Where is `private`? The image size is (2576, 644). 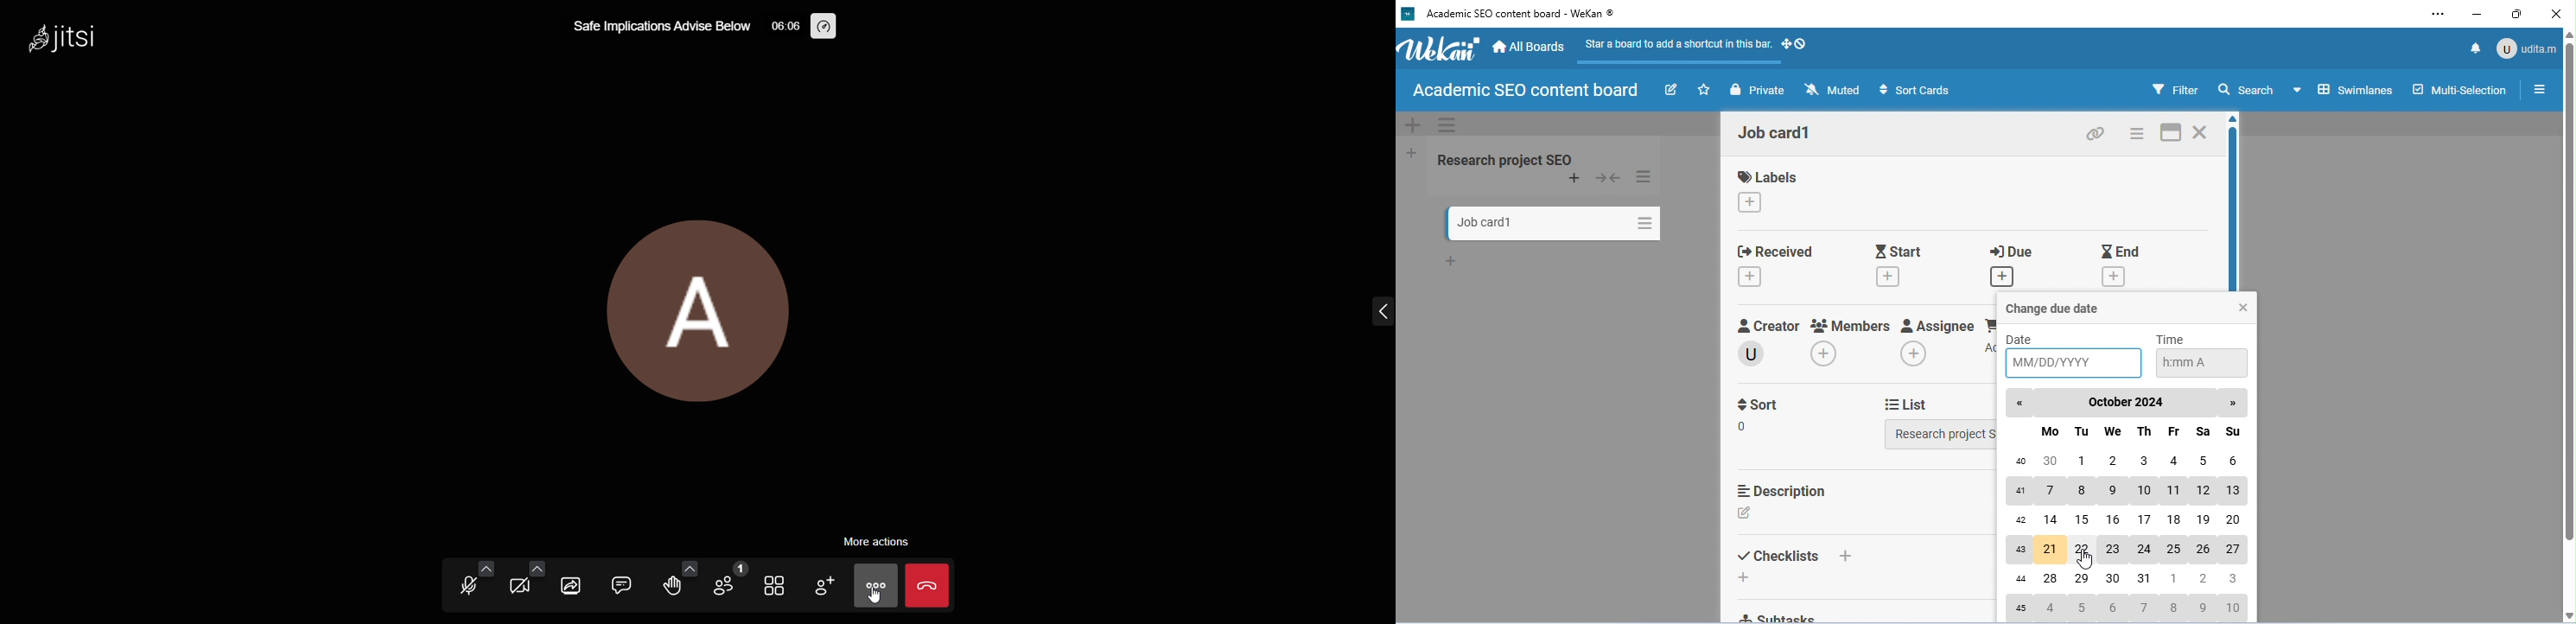 private is located at coordinates (1760, 90).